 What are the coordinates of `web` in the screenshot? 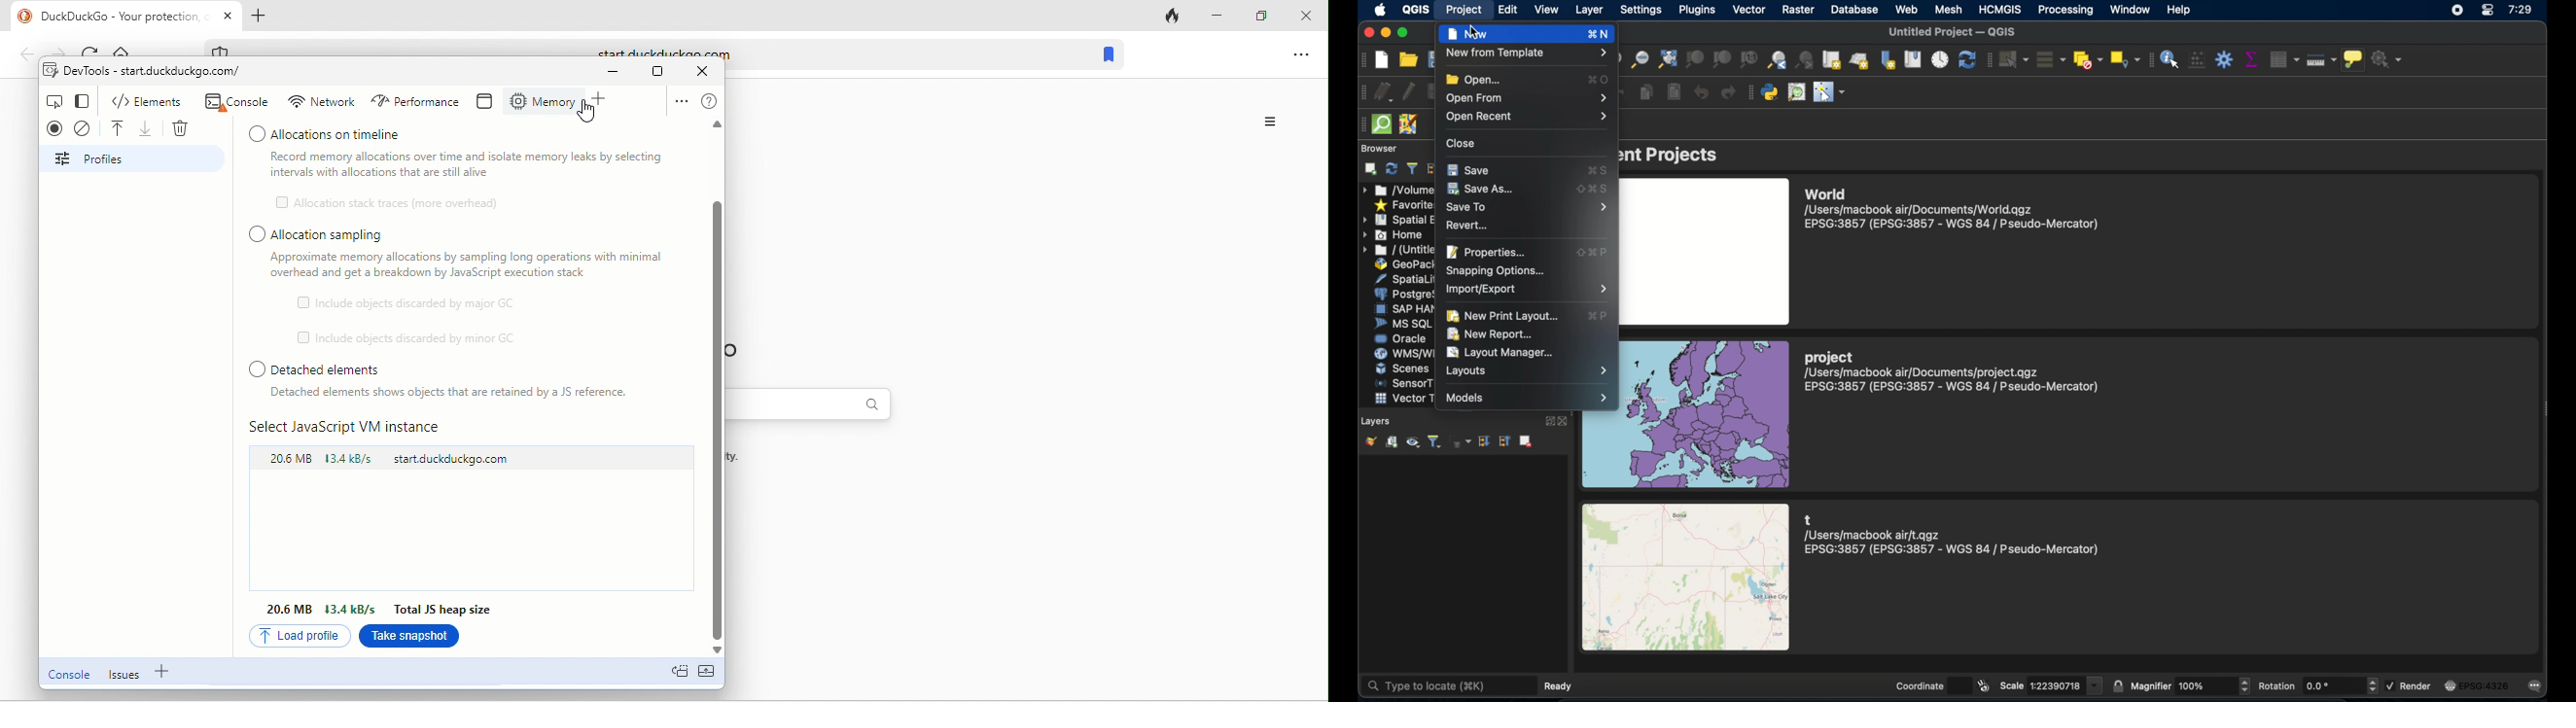 It's located at (1905, 9).